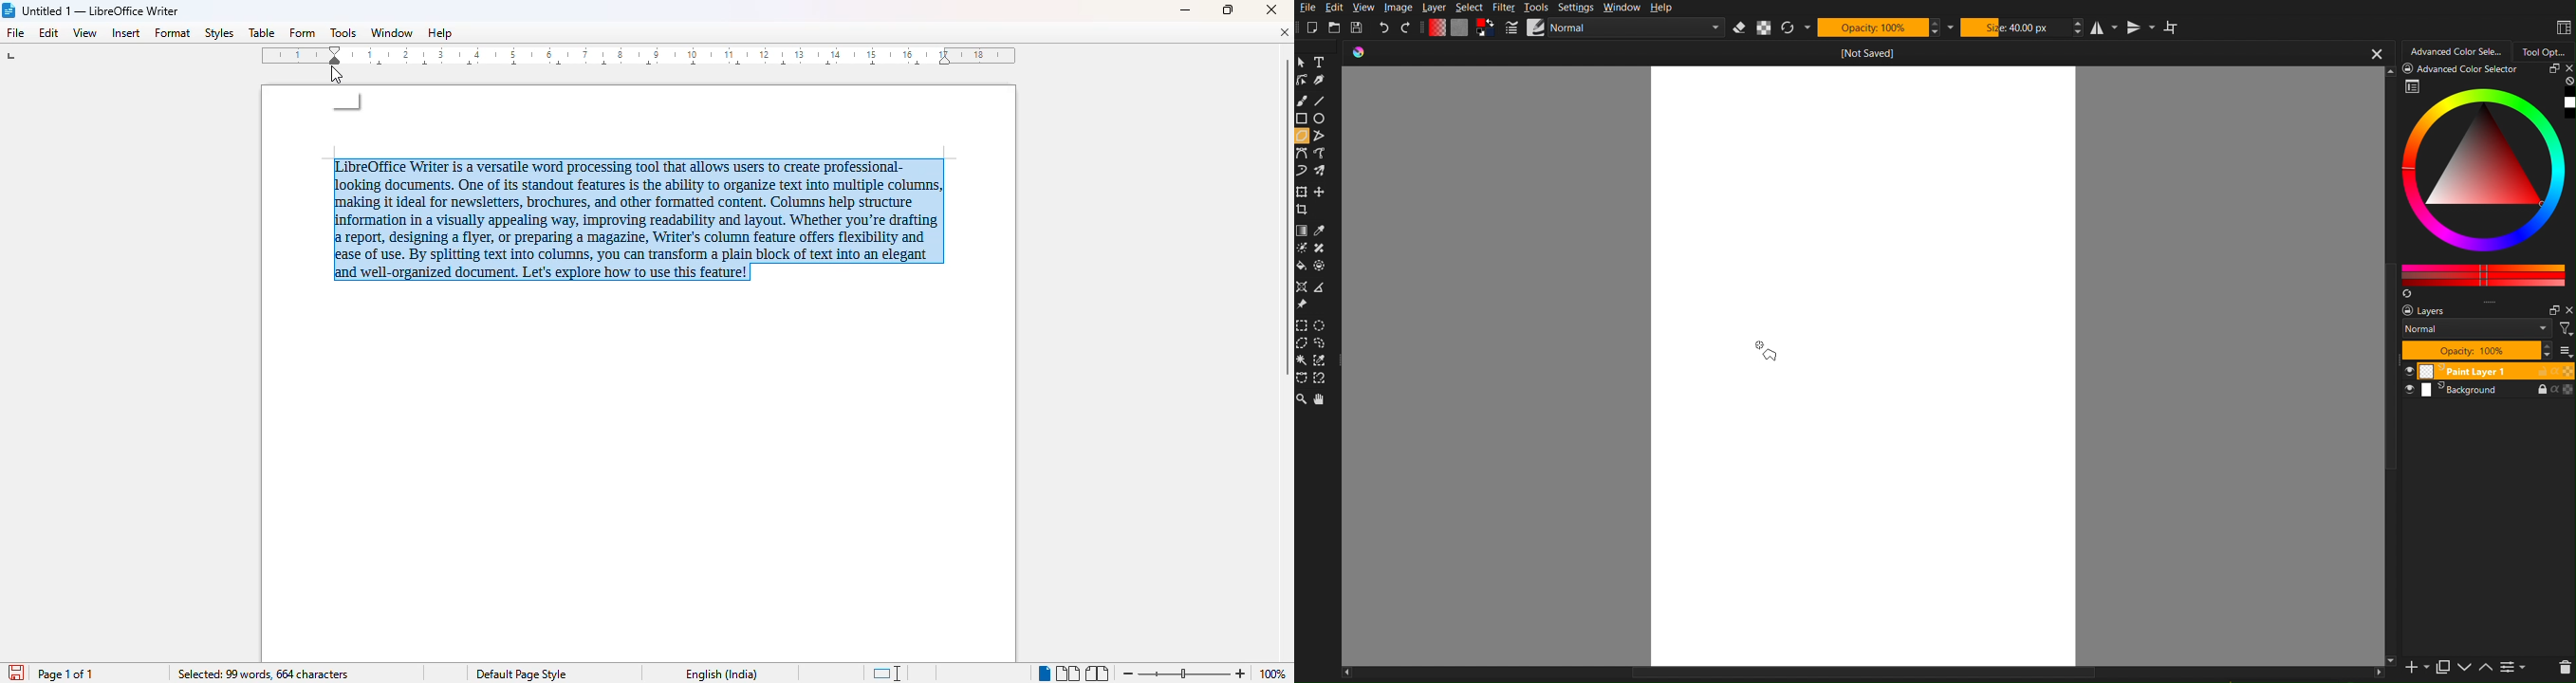 This screenshot has height=700, width=2576. Describe the element at coordinates (1613, 29) in the screenshot. I see `Brush Settings` at that location.